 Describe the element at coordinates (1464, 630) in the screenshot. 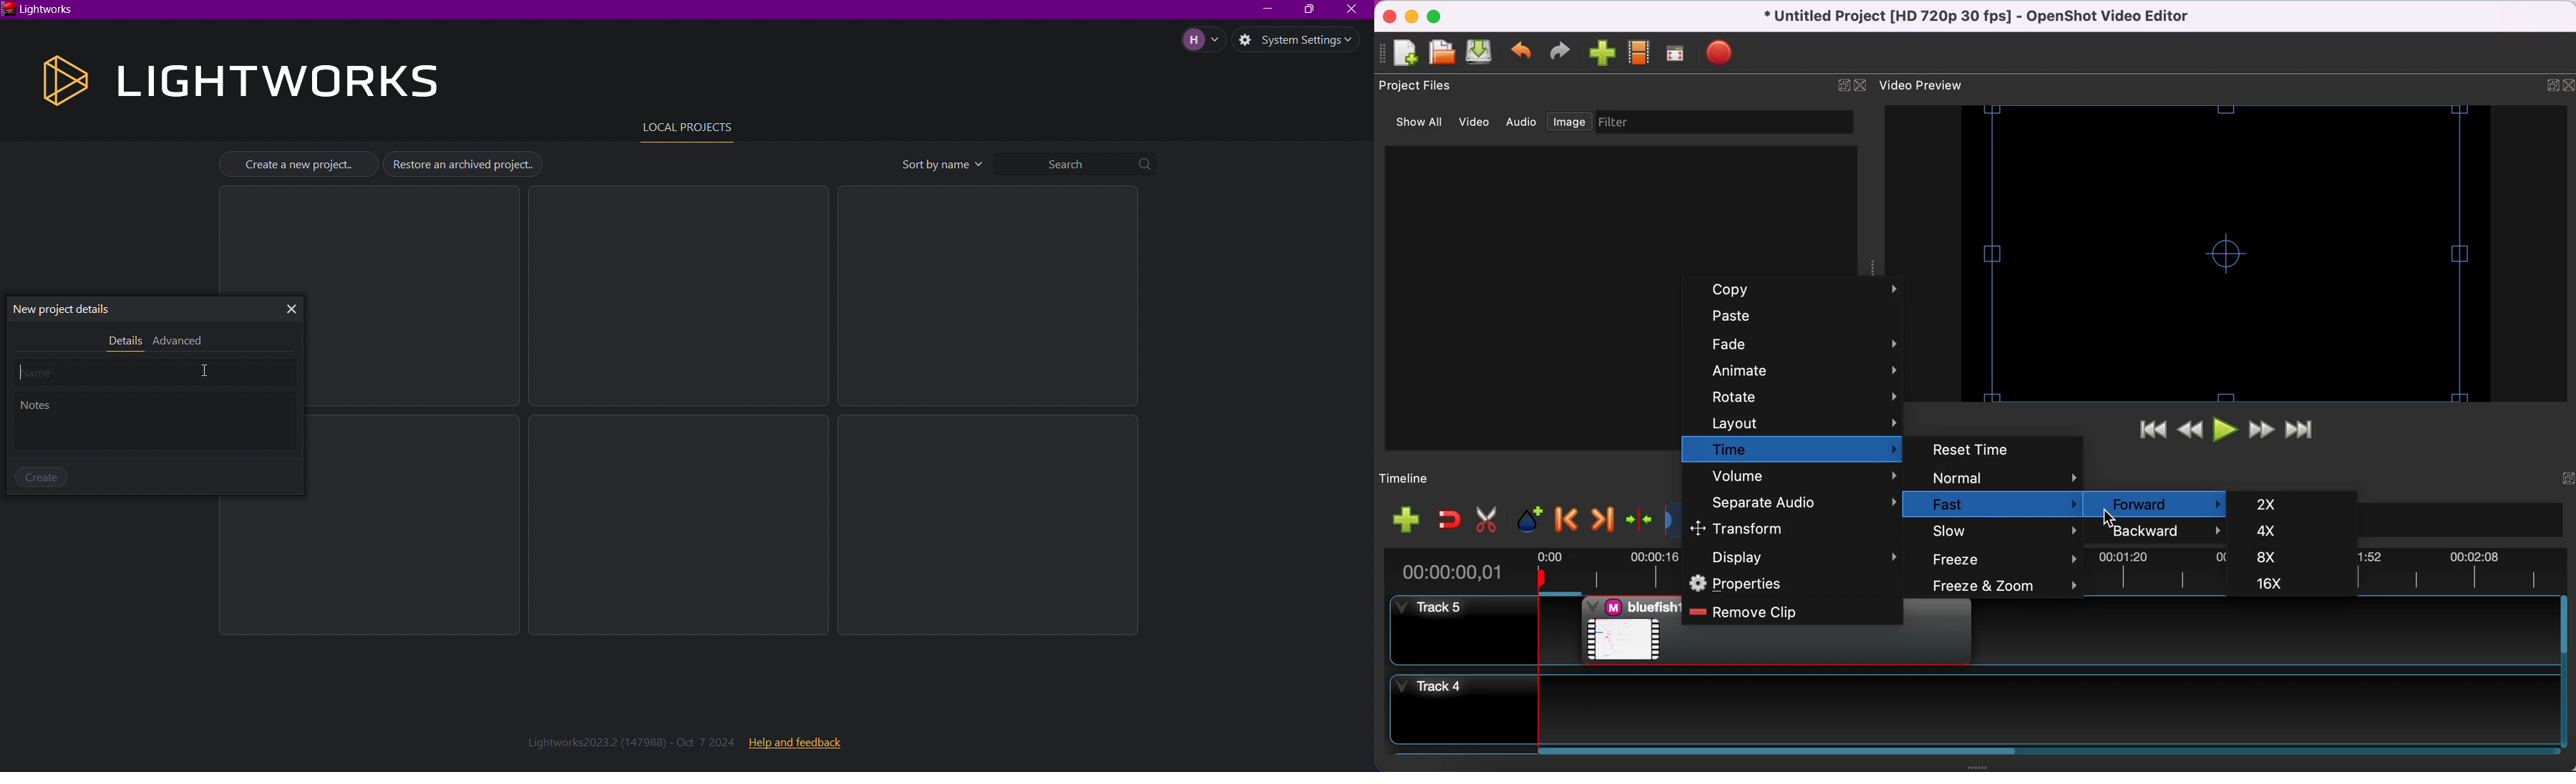

I see `track 5` at that location.